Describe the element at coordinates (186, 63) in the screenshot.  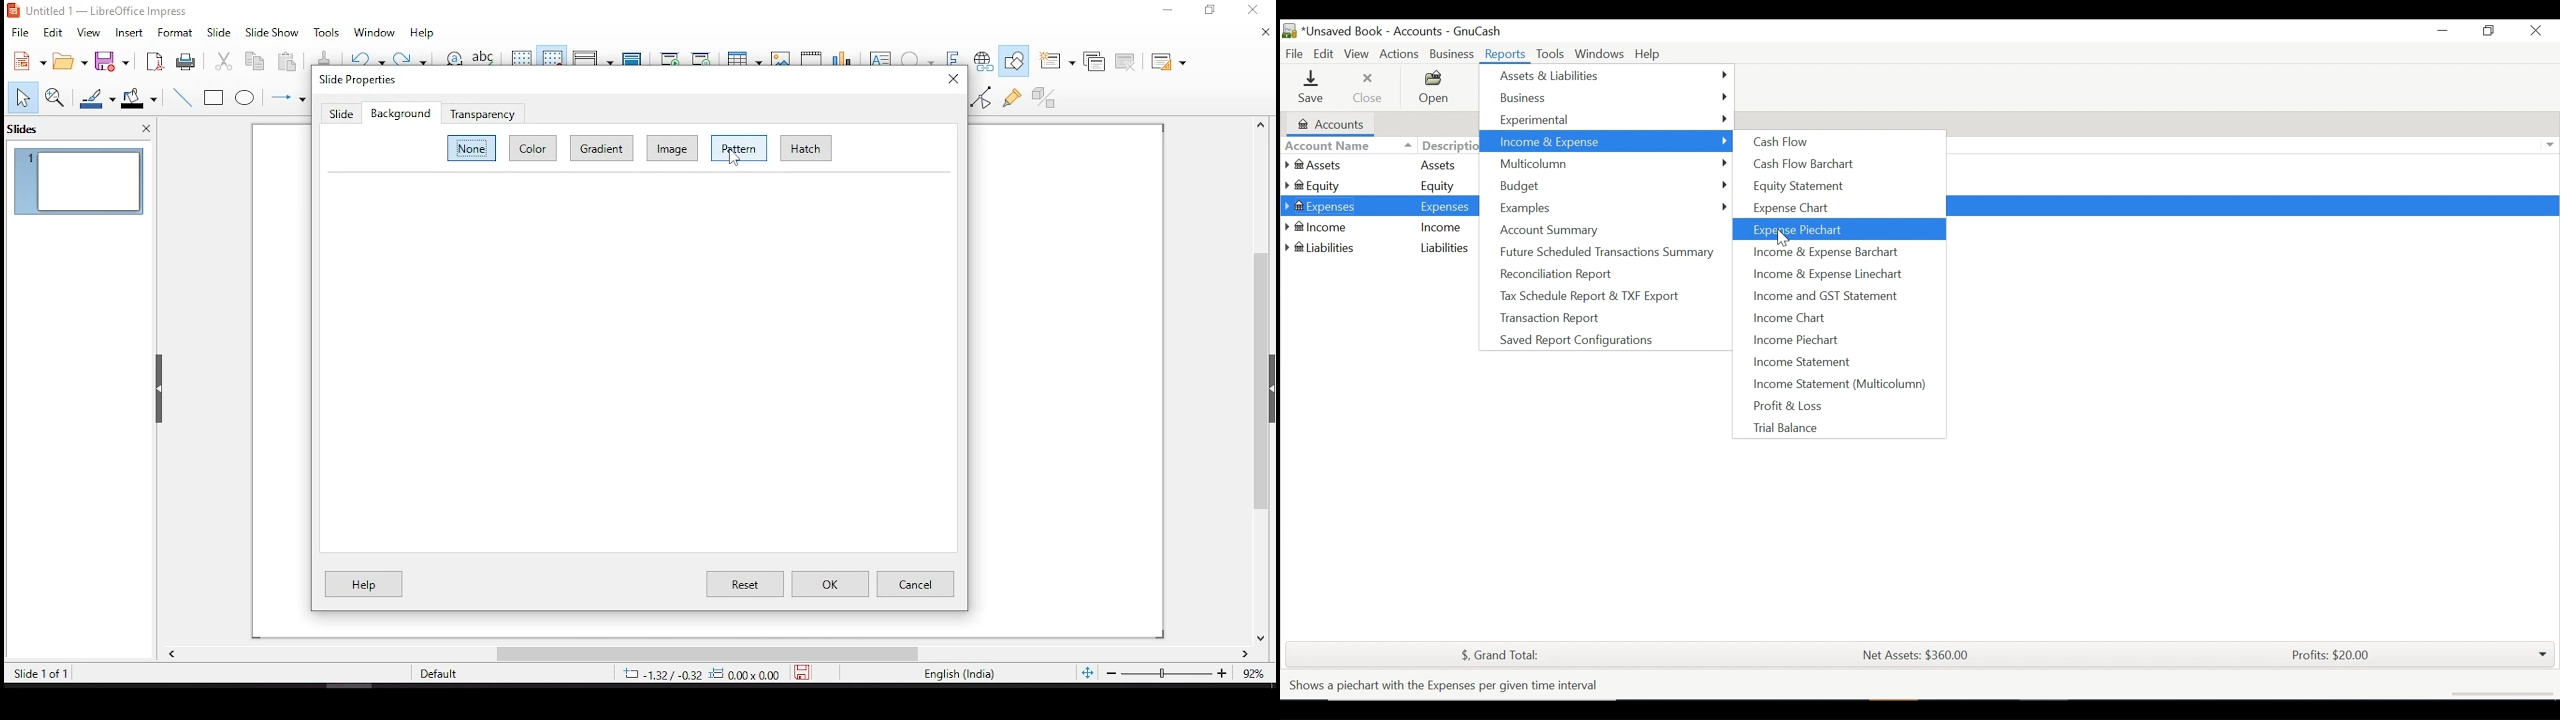
I see `print` at that location.